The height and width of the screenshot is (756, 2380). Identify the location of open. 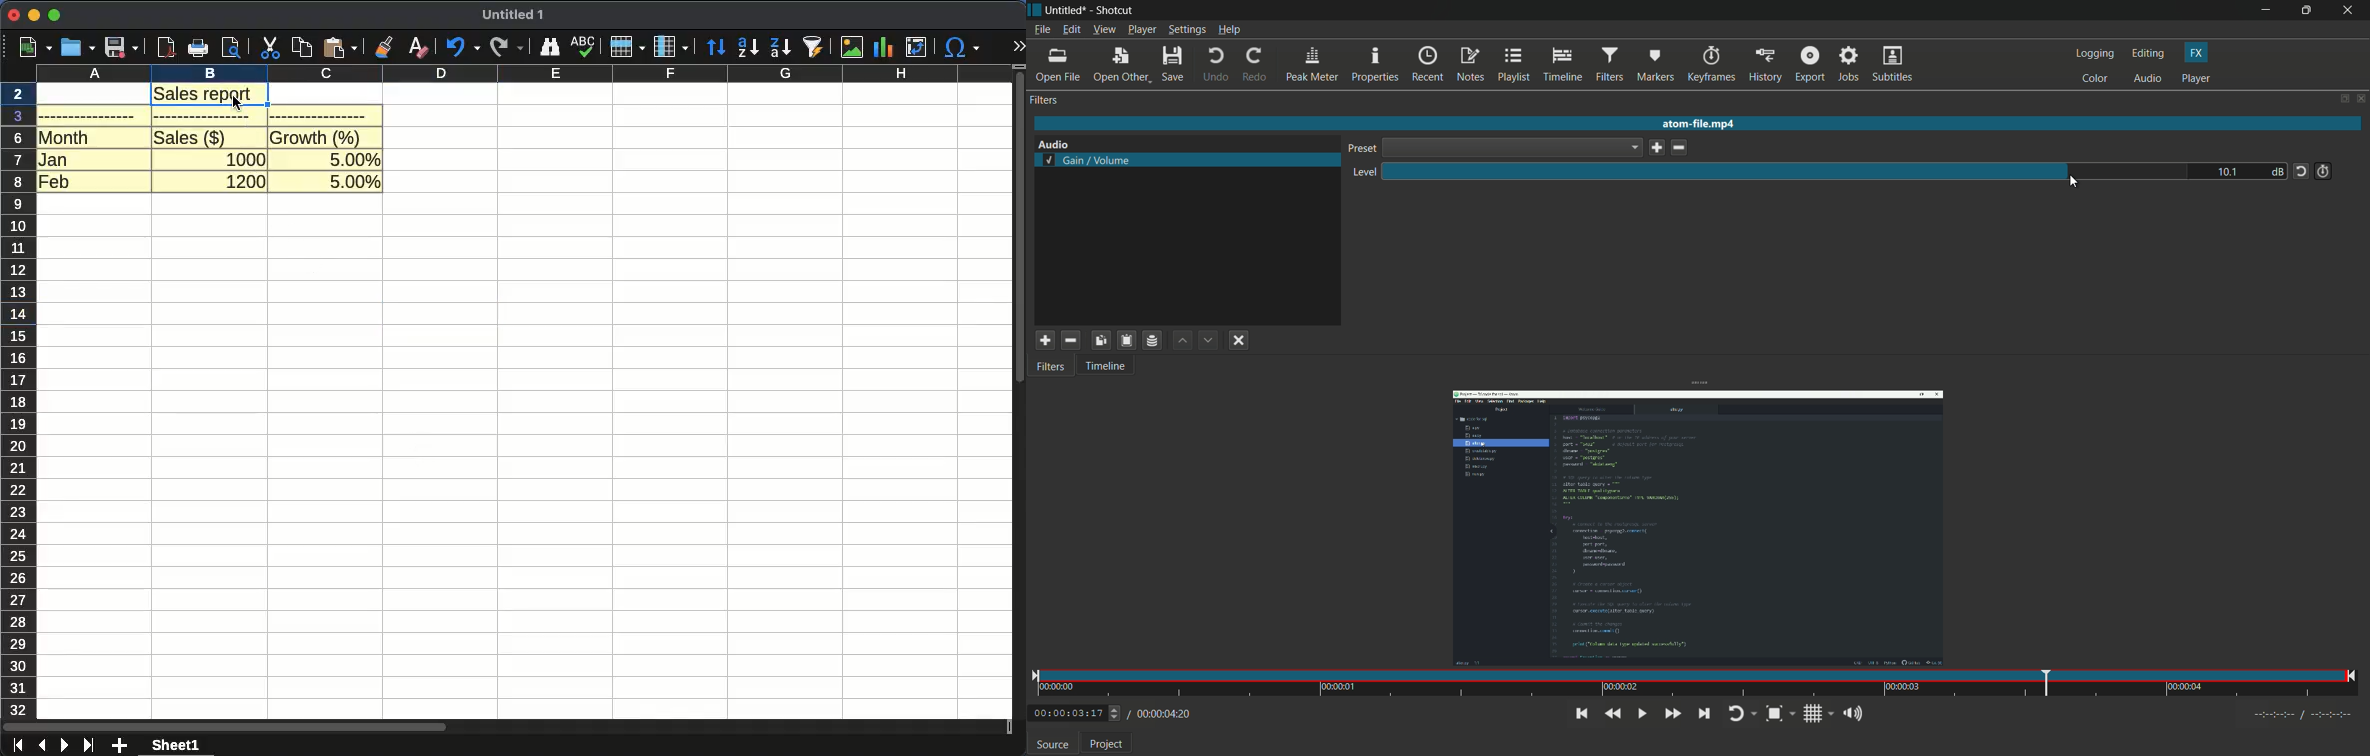
(78, 48).